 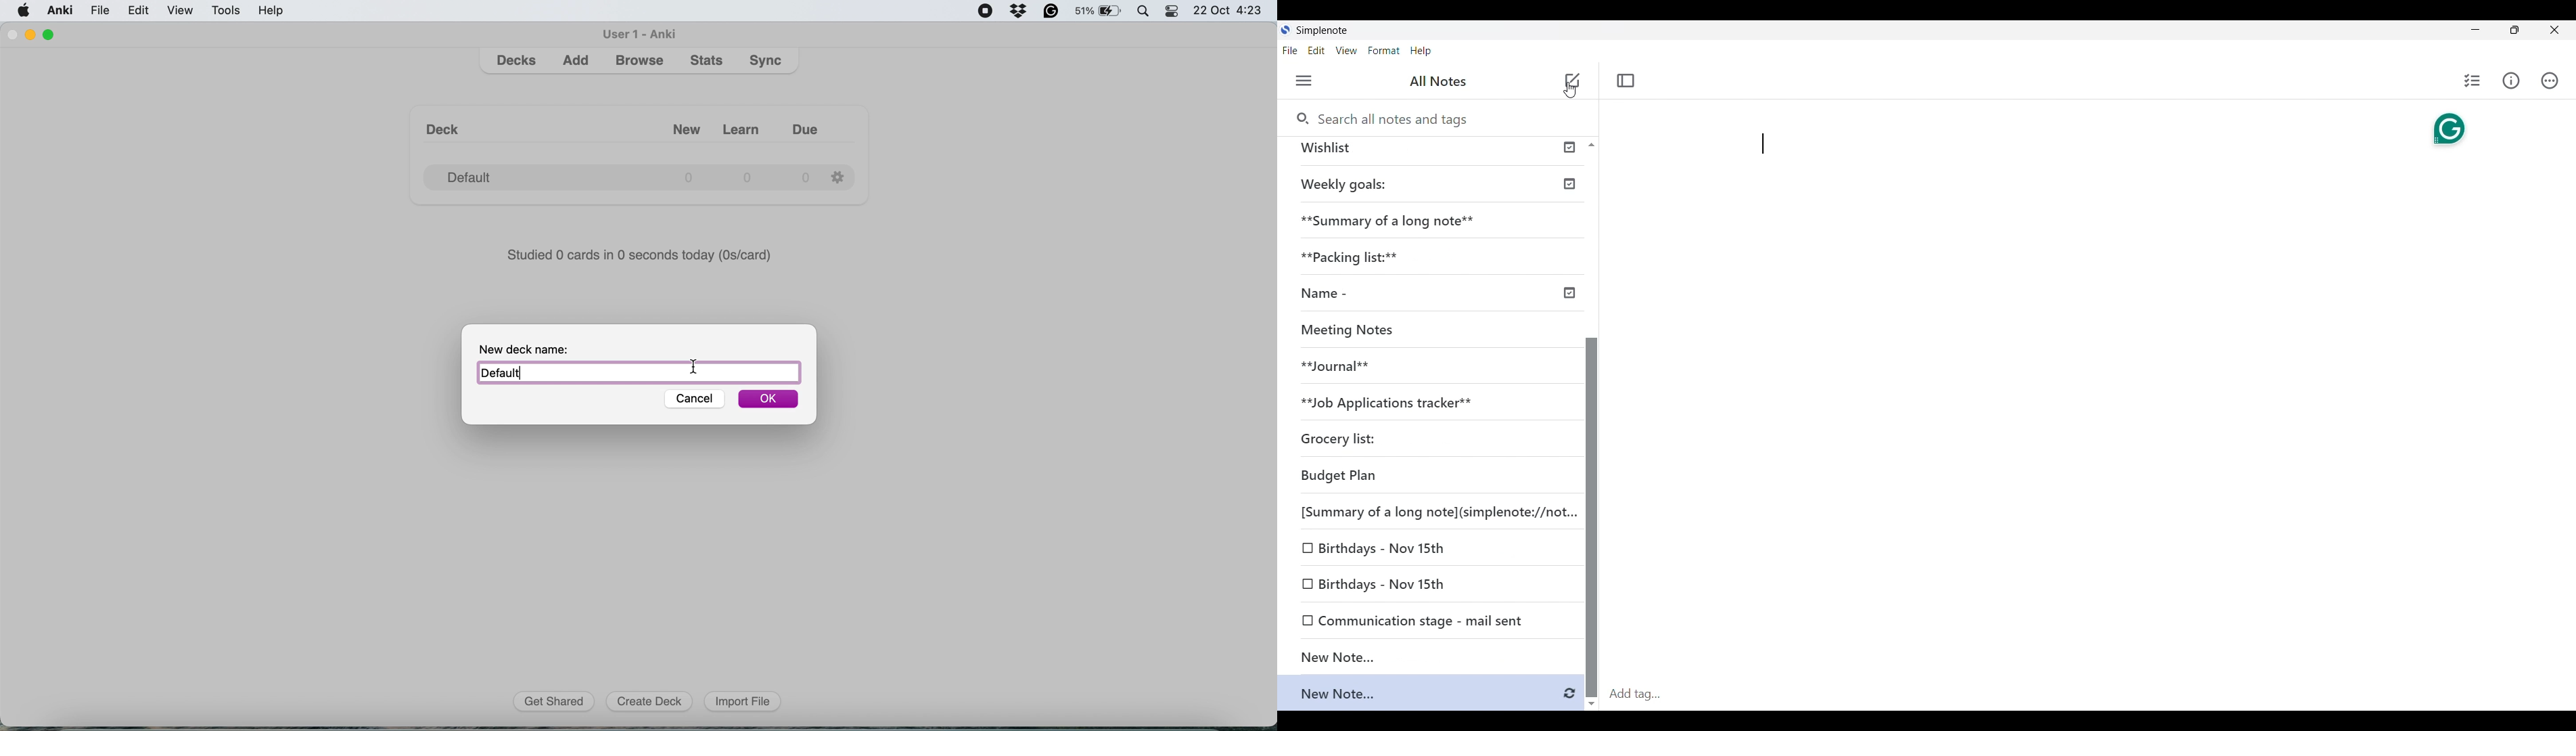 What do you see at coordinates (769, 400) in the screenshot?
I see `OK` at bounding box center [769, 400].